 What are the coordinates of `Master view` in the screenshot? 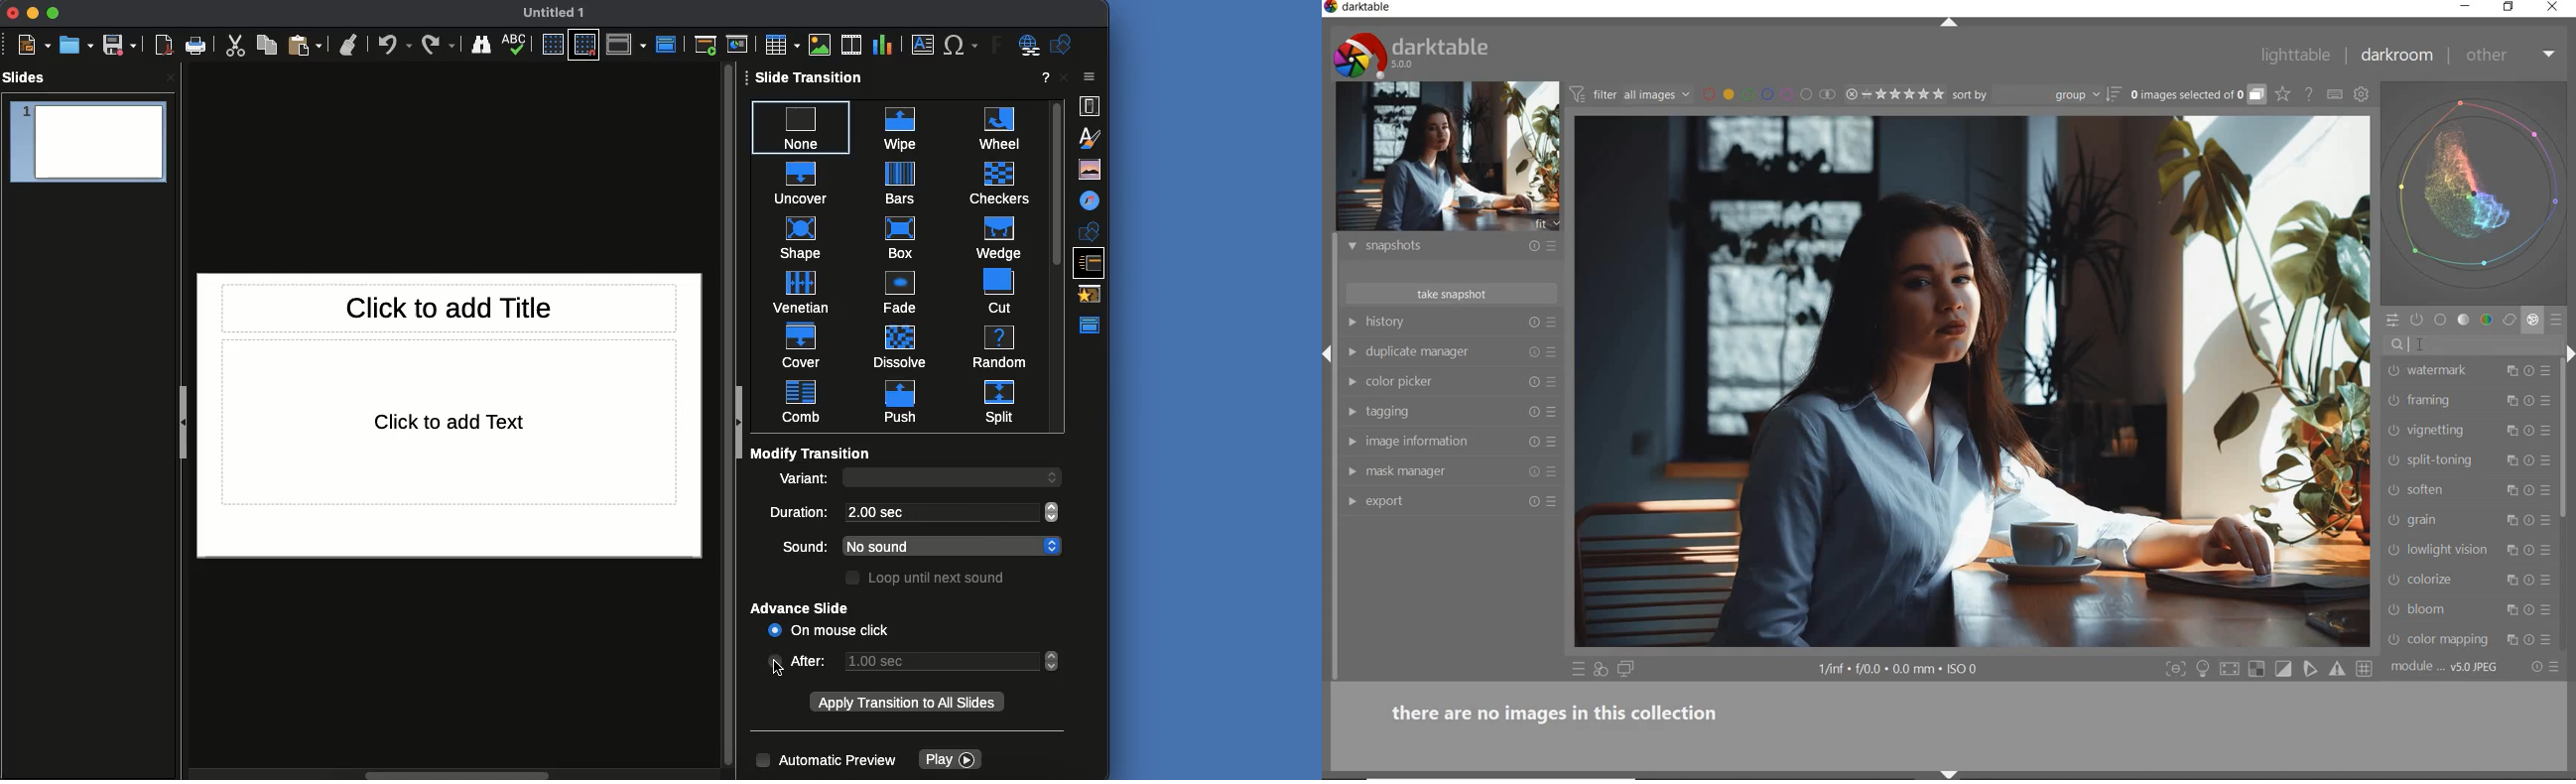 It's located at (1093, 325).